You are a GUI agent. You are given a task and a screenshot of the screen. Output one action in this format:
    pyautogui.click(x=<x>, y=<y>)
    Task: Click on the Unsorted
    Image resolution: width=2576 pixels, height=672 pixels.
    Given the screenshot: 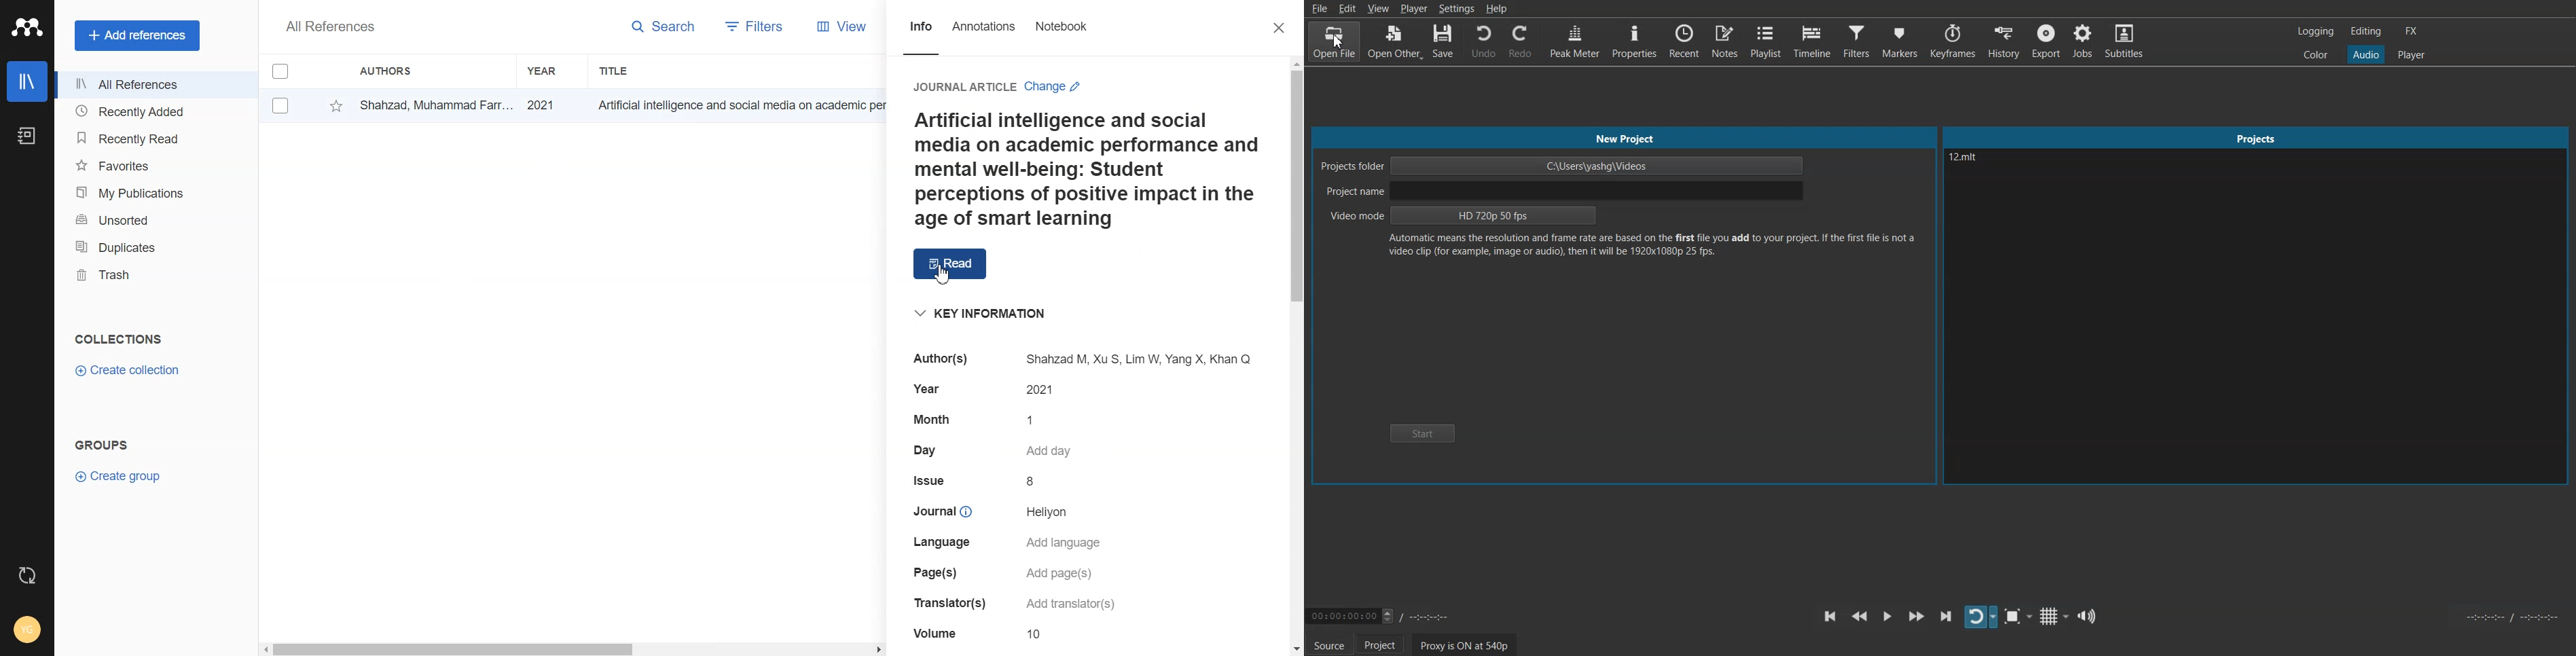 What is the action you would take?
    pyautogui.click(x=152, y=221)
    